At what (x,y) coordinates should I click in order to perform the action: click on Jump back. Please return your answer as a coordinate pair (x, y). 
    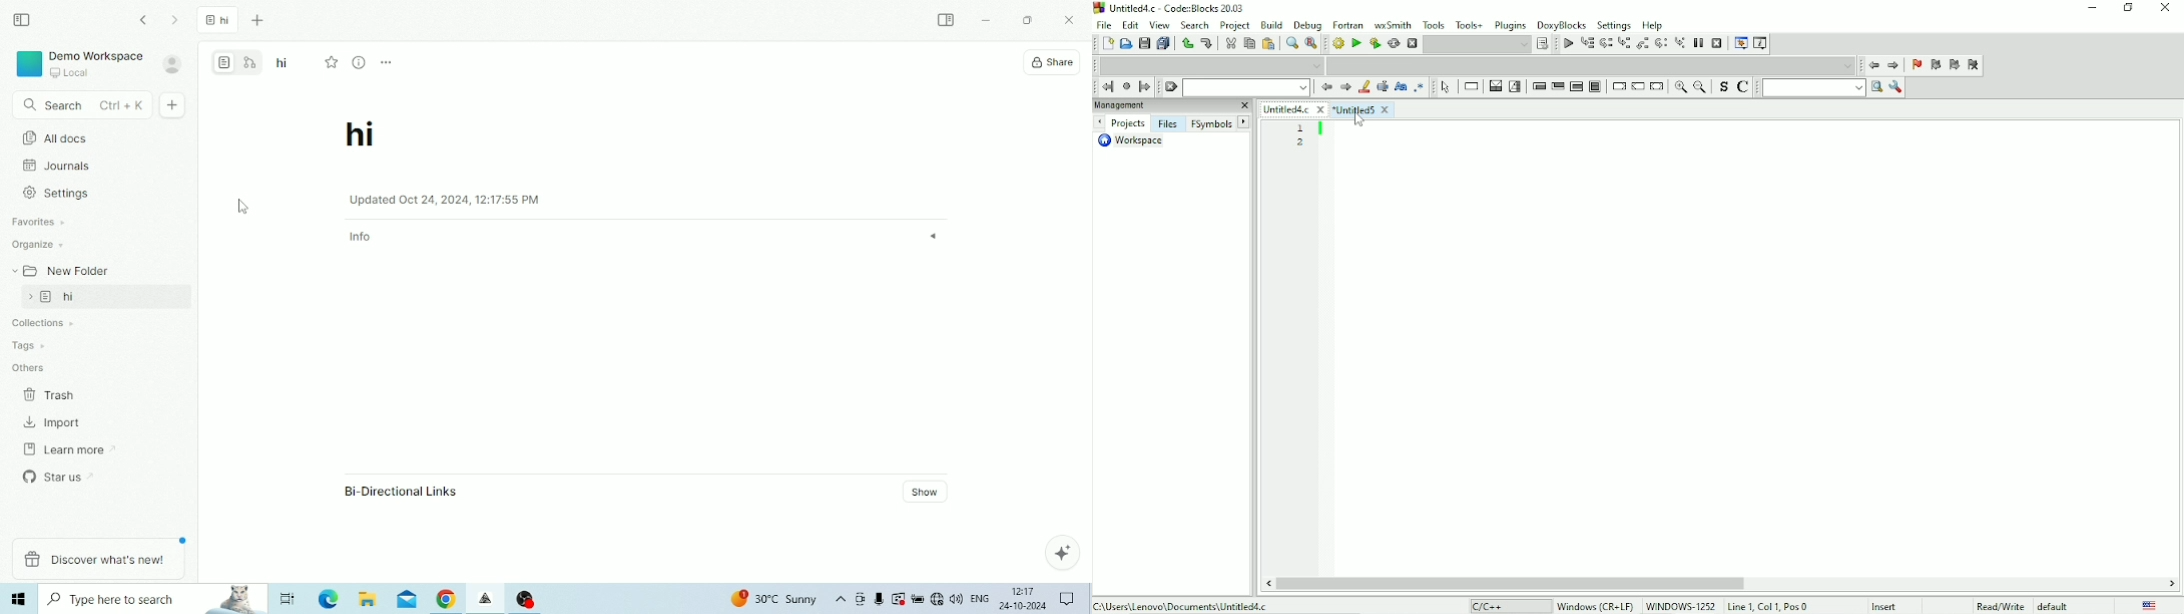
    Looking at the image, I should click on (1107, 87).